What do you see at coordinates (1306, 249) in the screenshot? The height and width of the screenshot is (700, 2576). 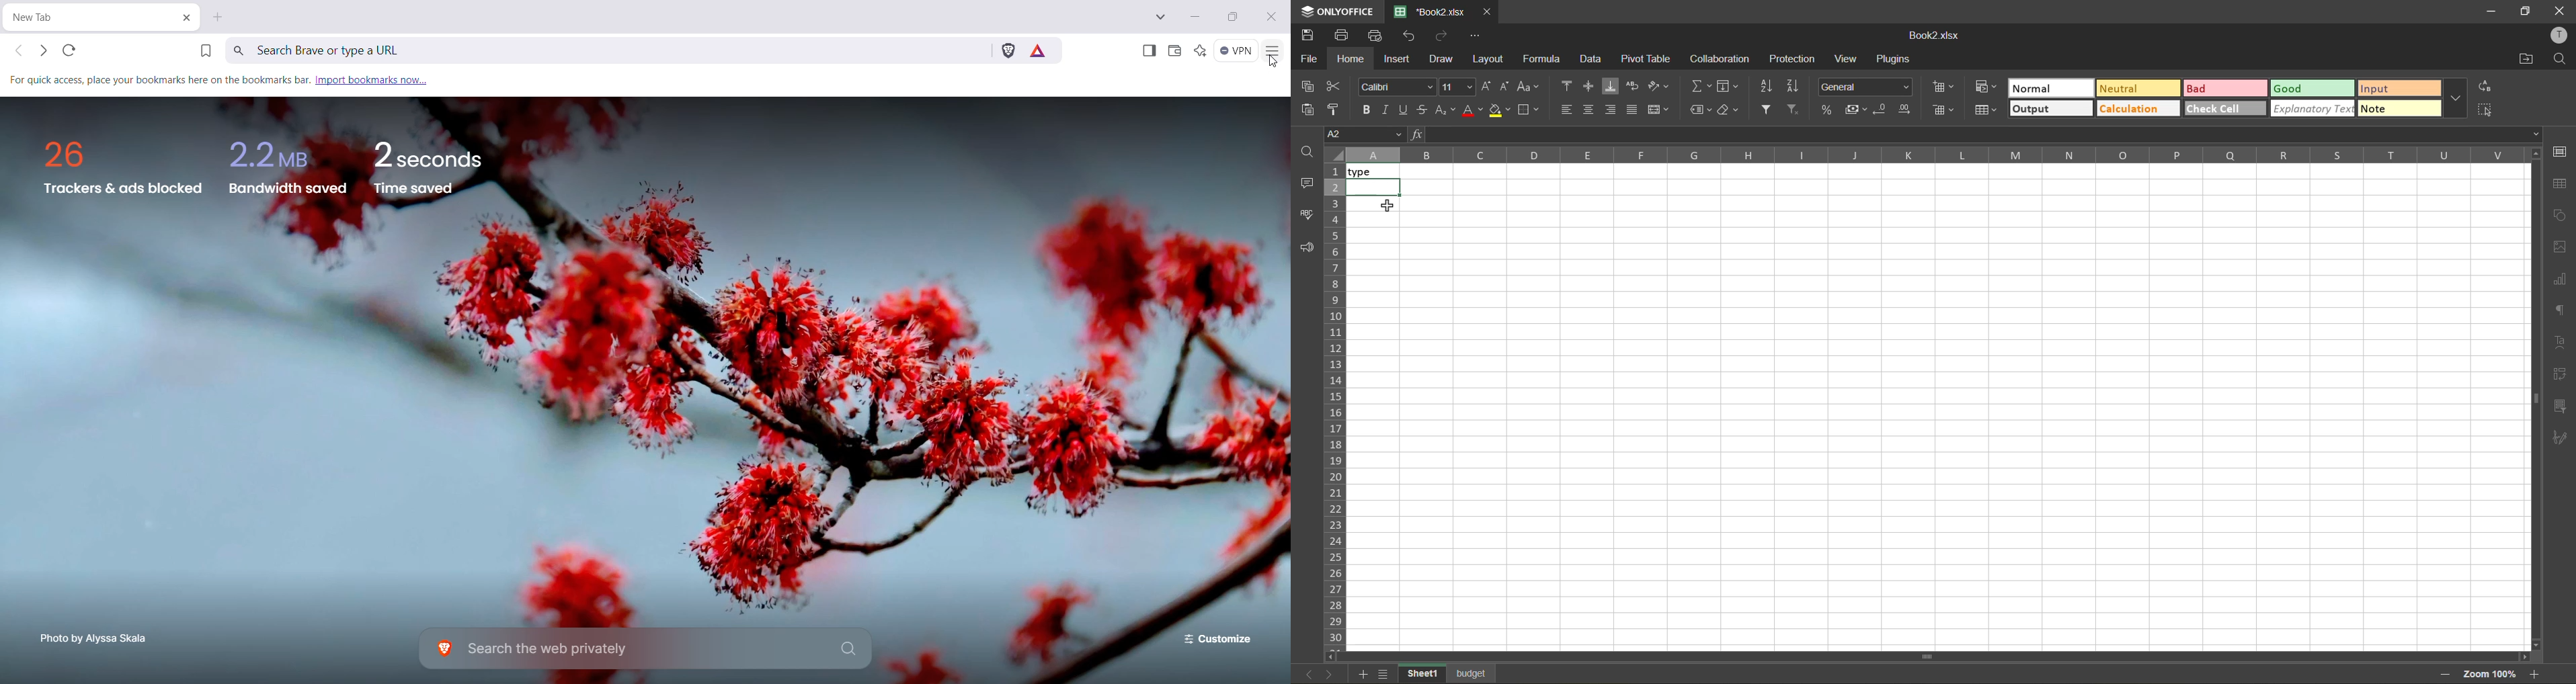 I see `feedback` at bounding box center [1306, 249].